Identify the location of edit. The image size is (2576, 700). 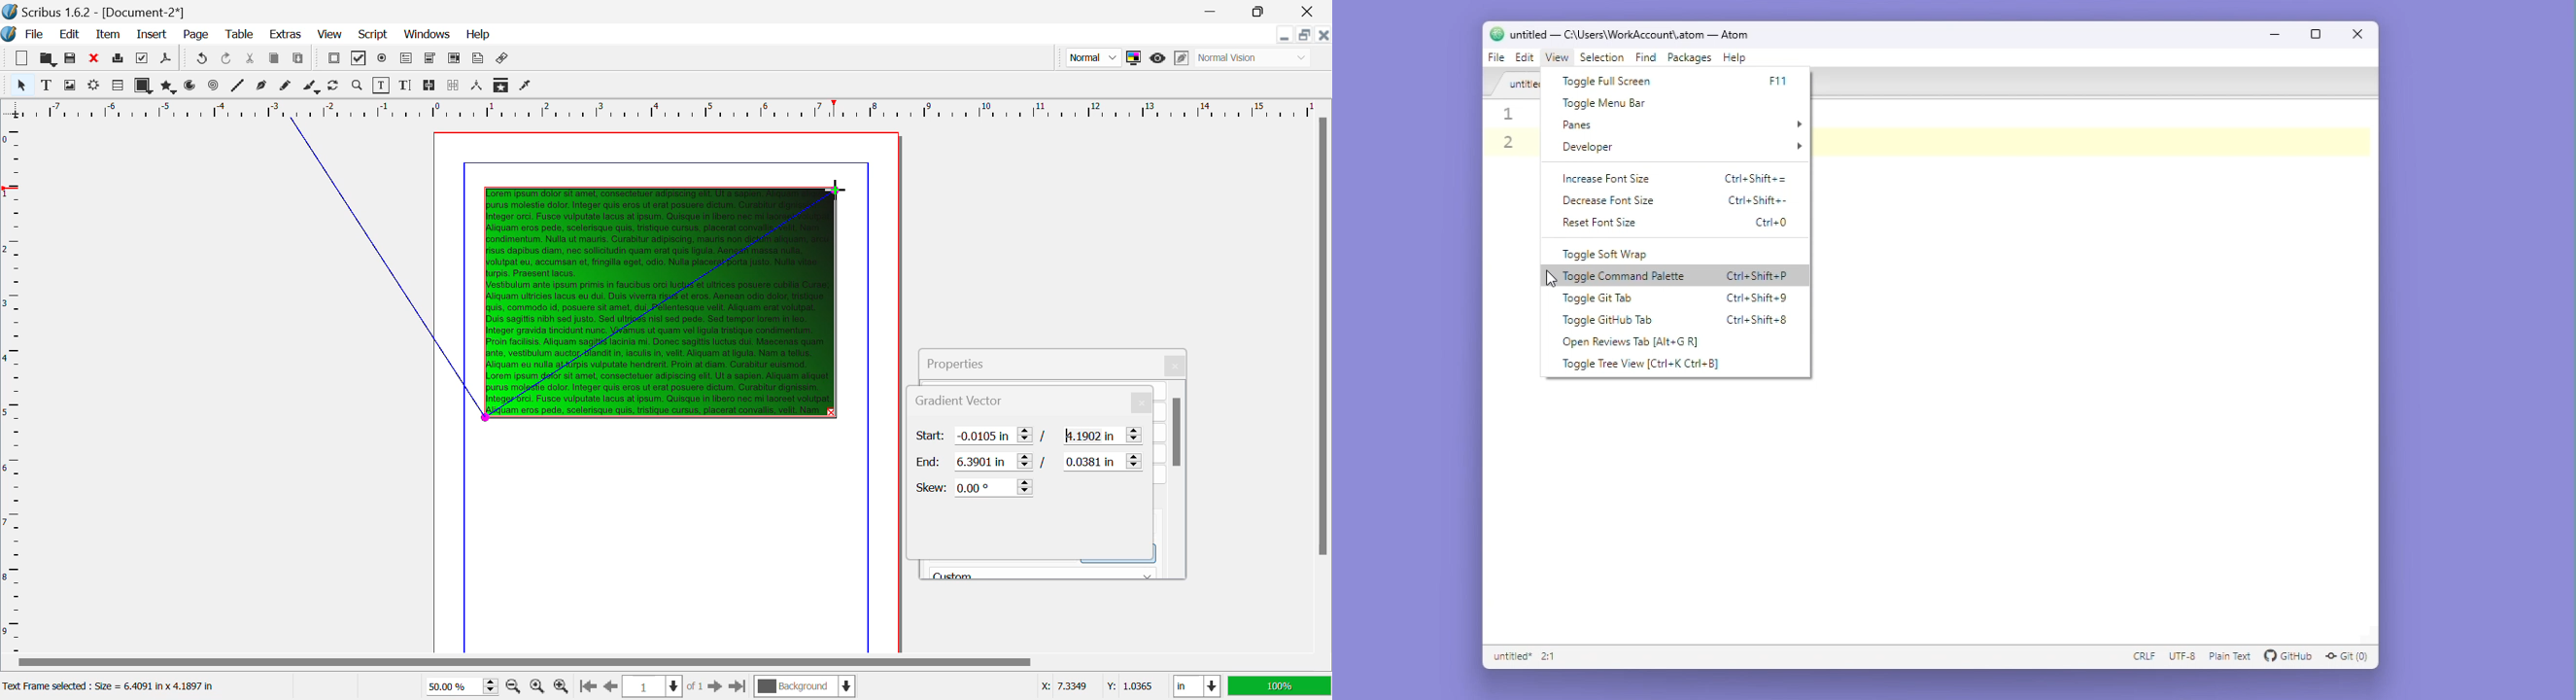
(1526, 58).